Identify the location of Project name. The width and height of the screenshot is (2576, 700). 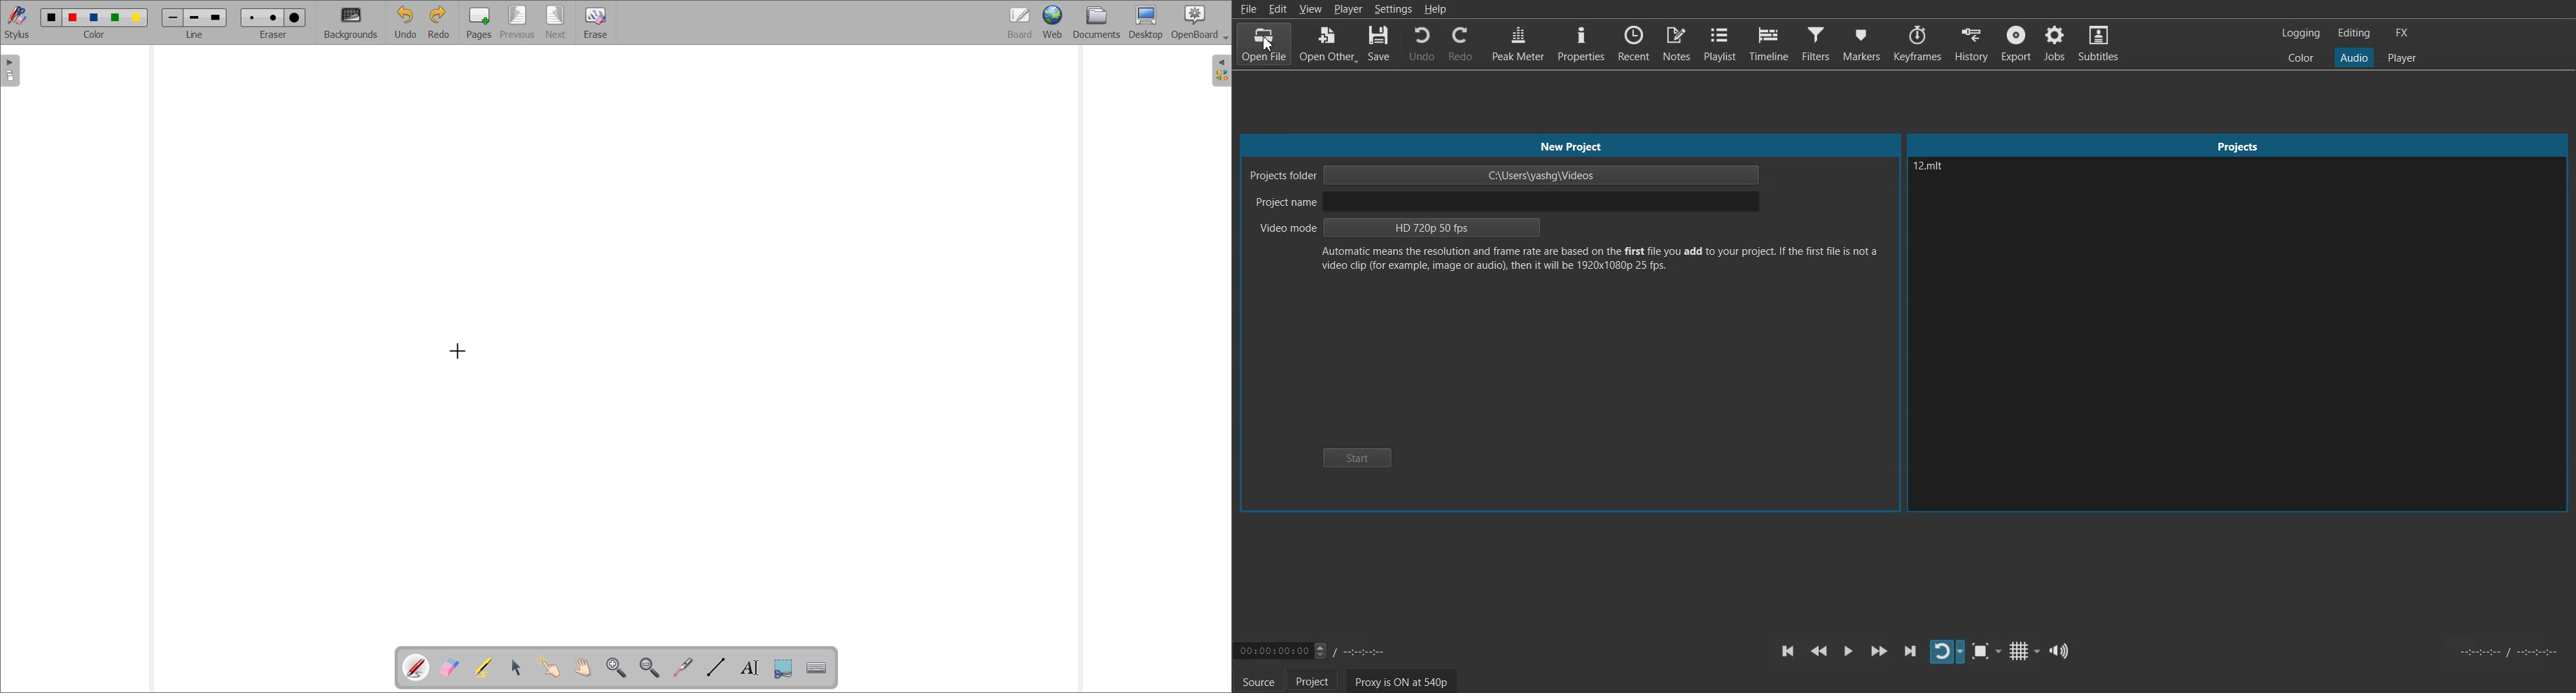
(1508, 202).